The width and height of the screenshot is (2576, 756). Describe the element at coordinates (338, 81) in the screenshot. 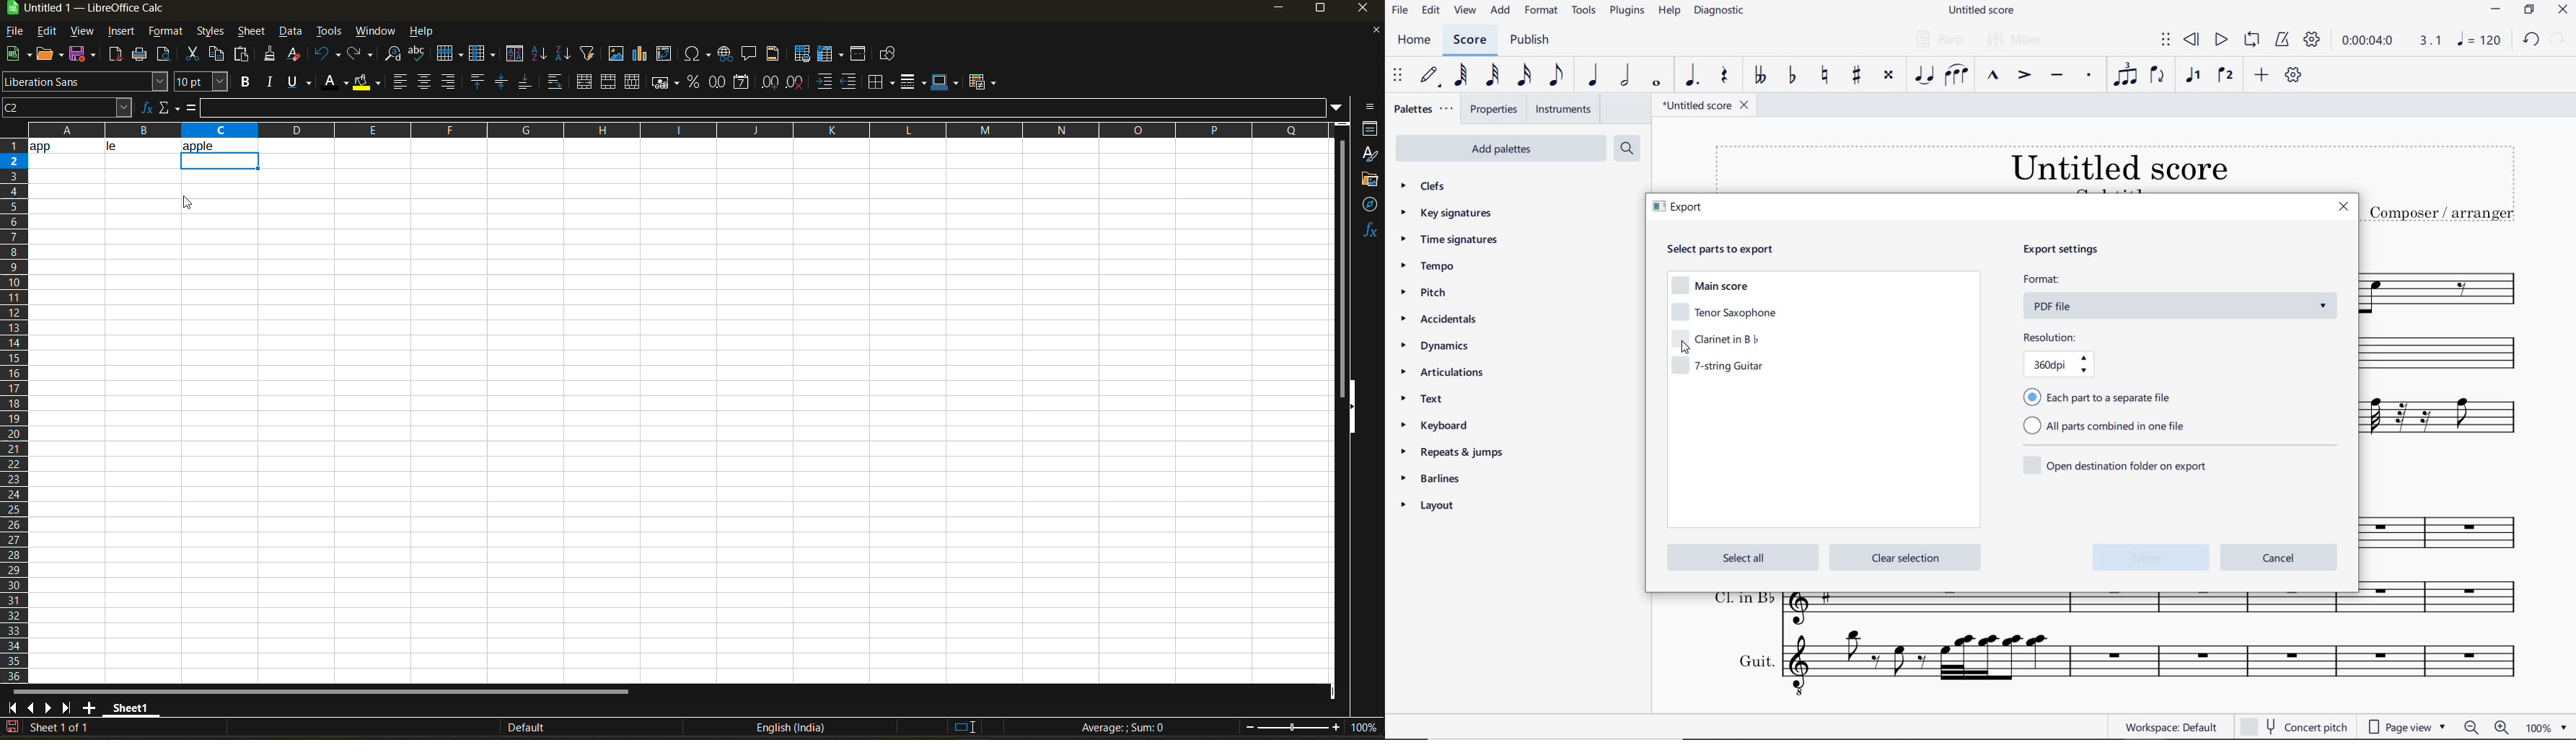

I see `font color` at that location.